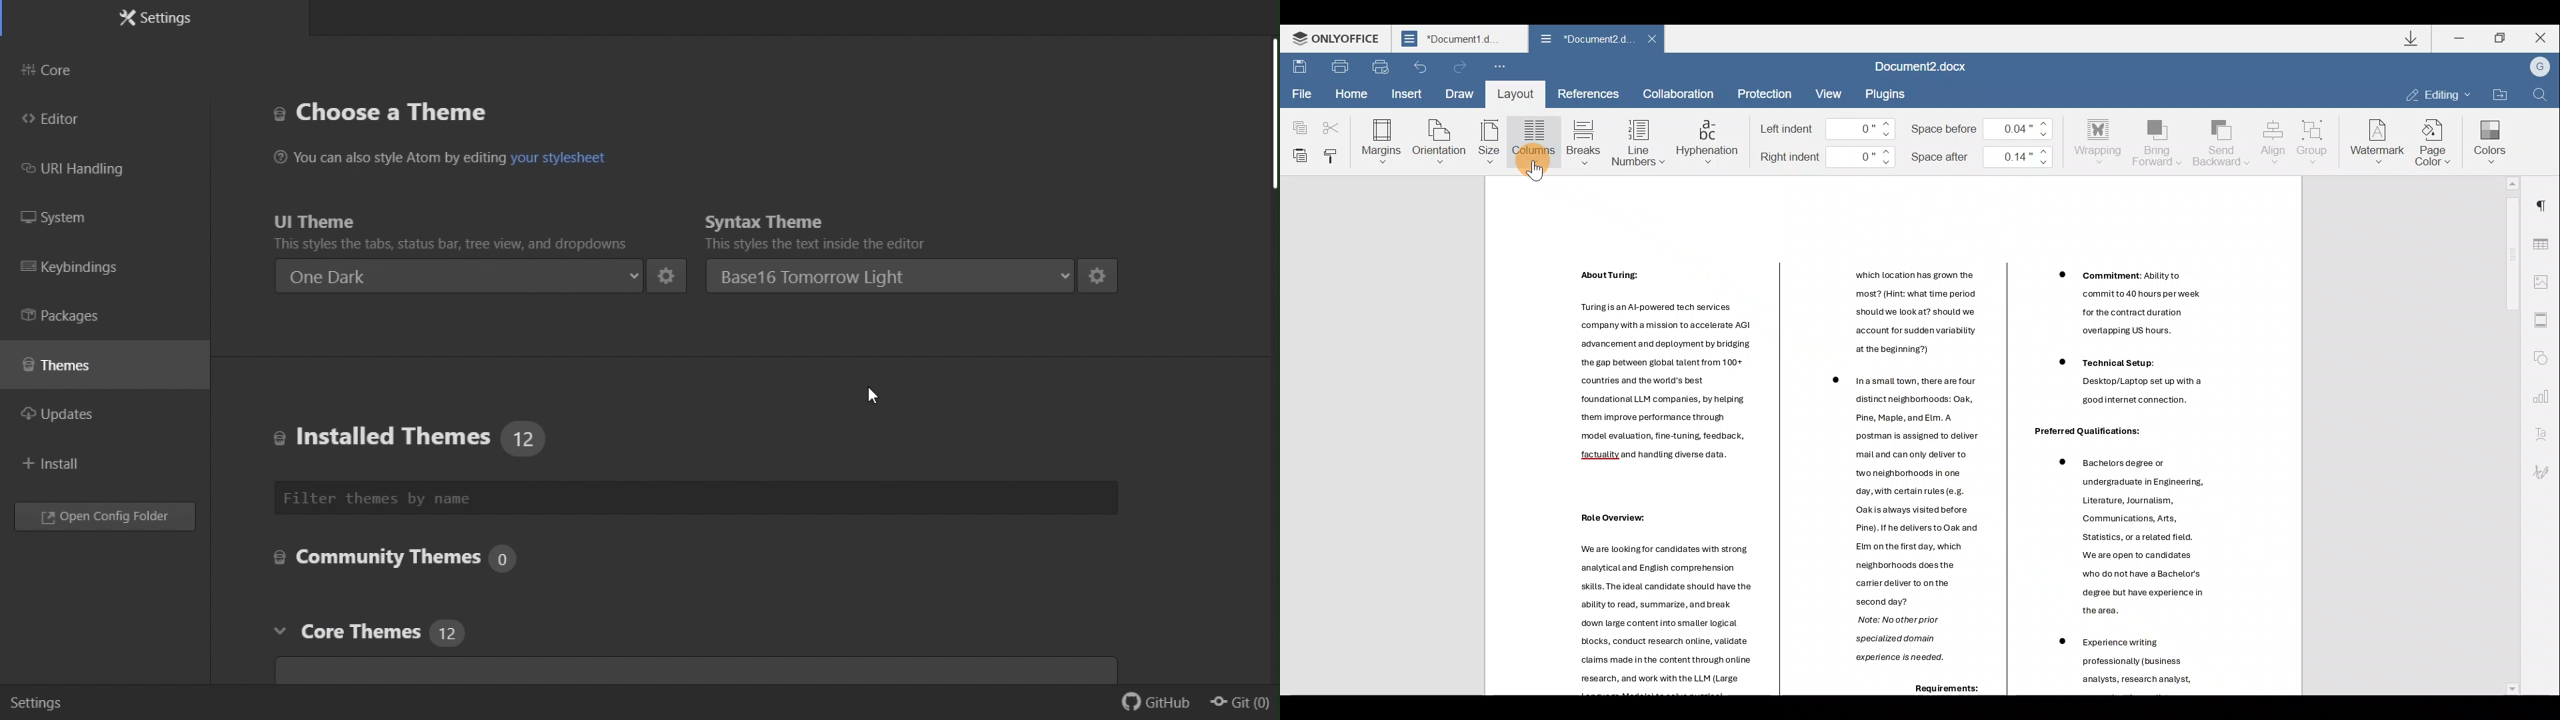 The height and width of the screenshot is (728, 2576). I want to click on Collaboration, so click(1679, 93).